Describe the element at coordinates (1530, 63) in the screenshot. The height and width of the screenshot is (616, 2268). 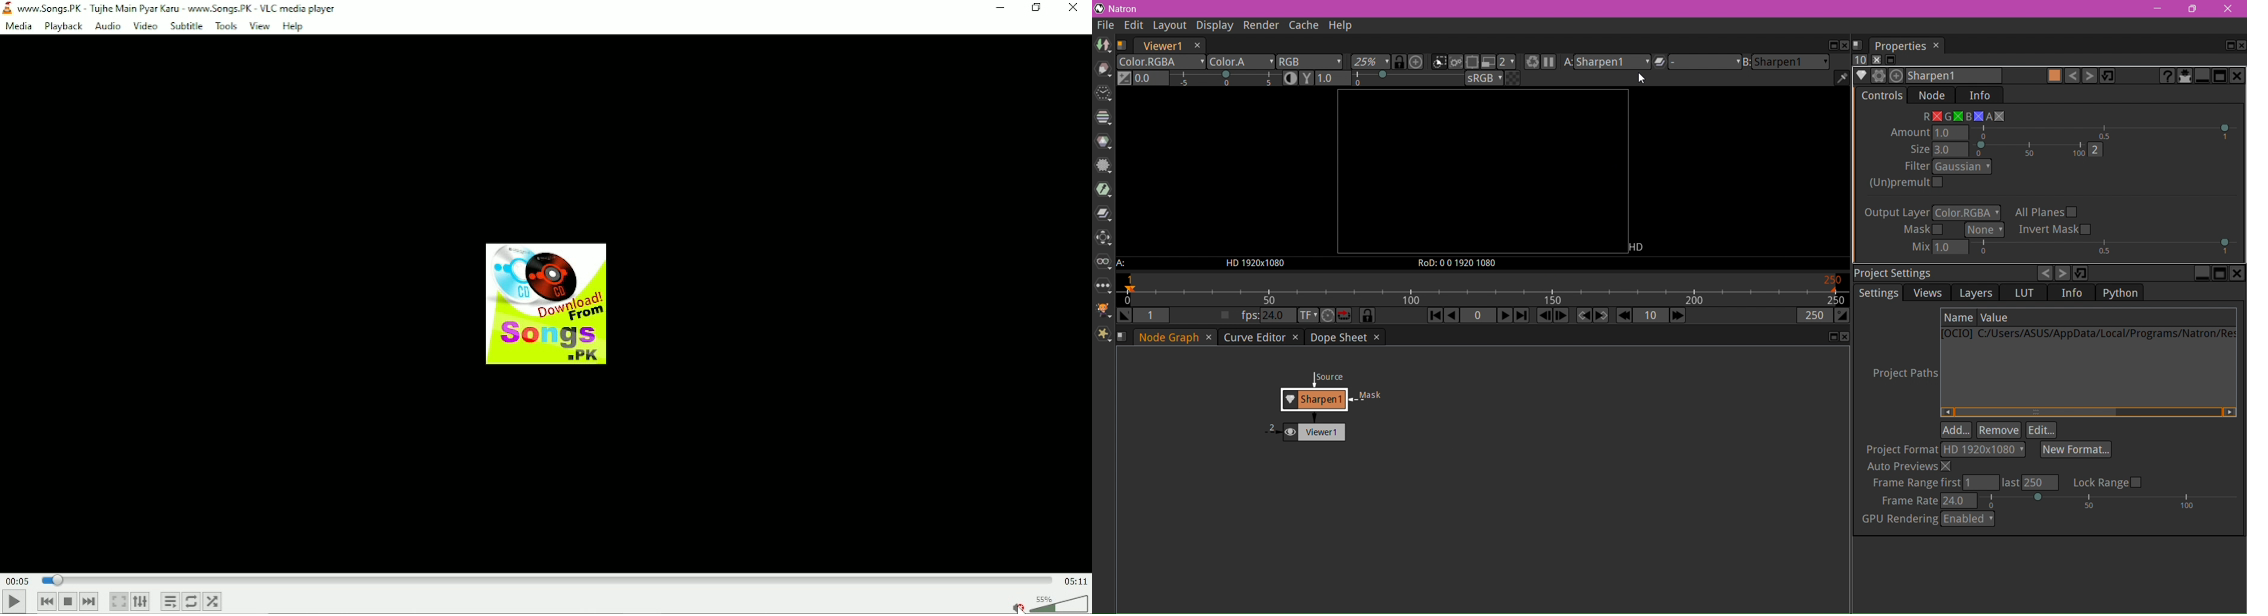
I see `Forces a new render of the current frame` at that location.